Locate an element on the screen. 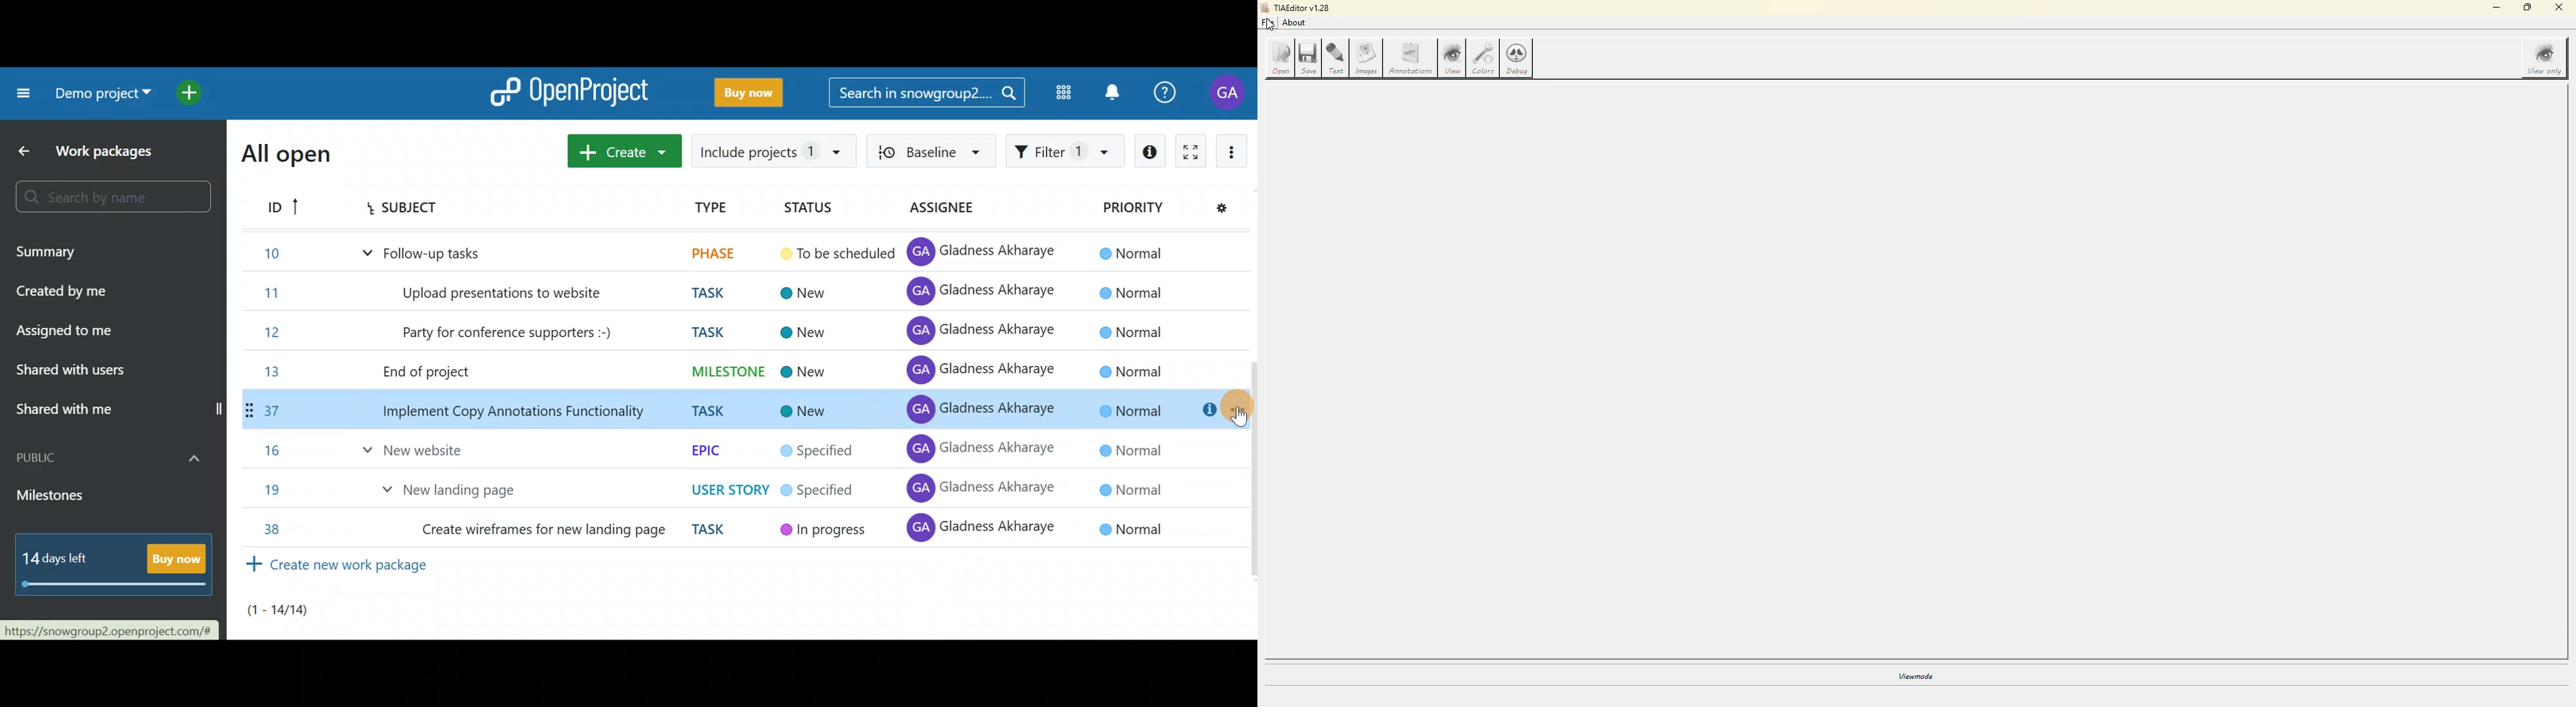 The width and height of the screenshot is (2576, 728). Public is located at coordinates (110, 458).